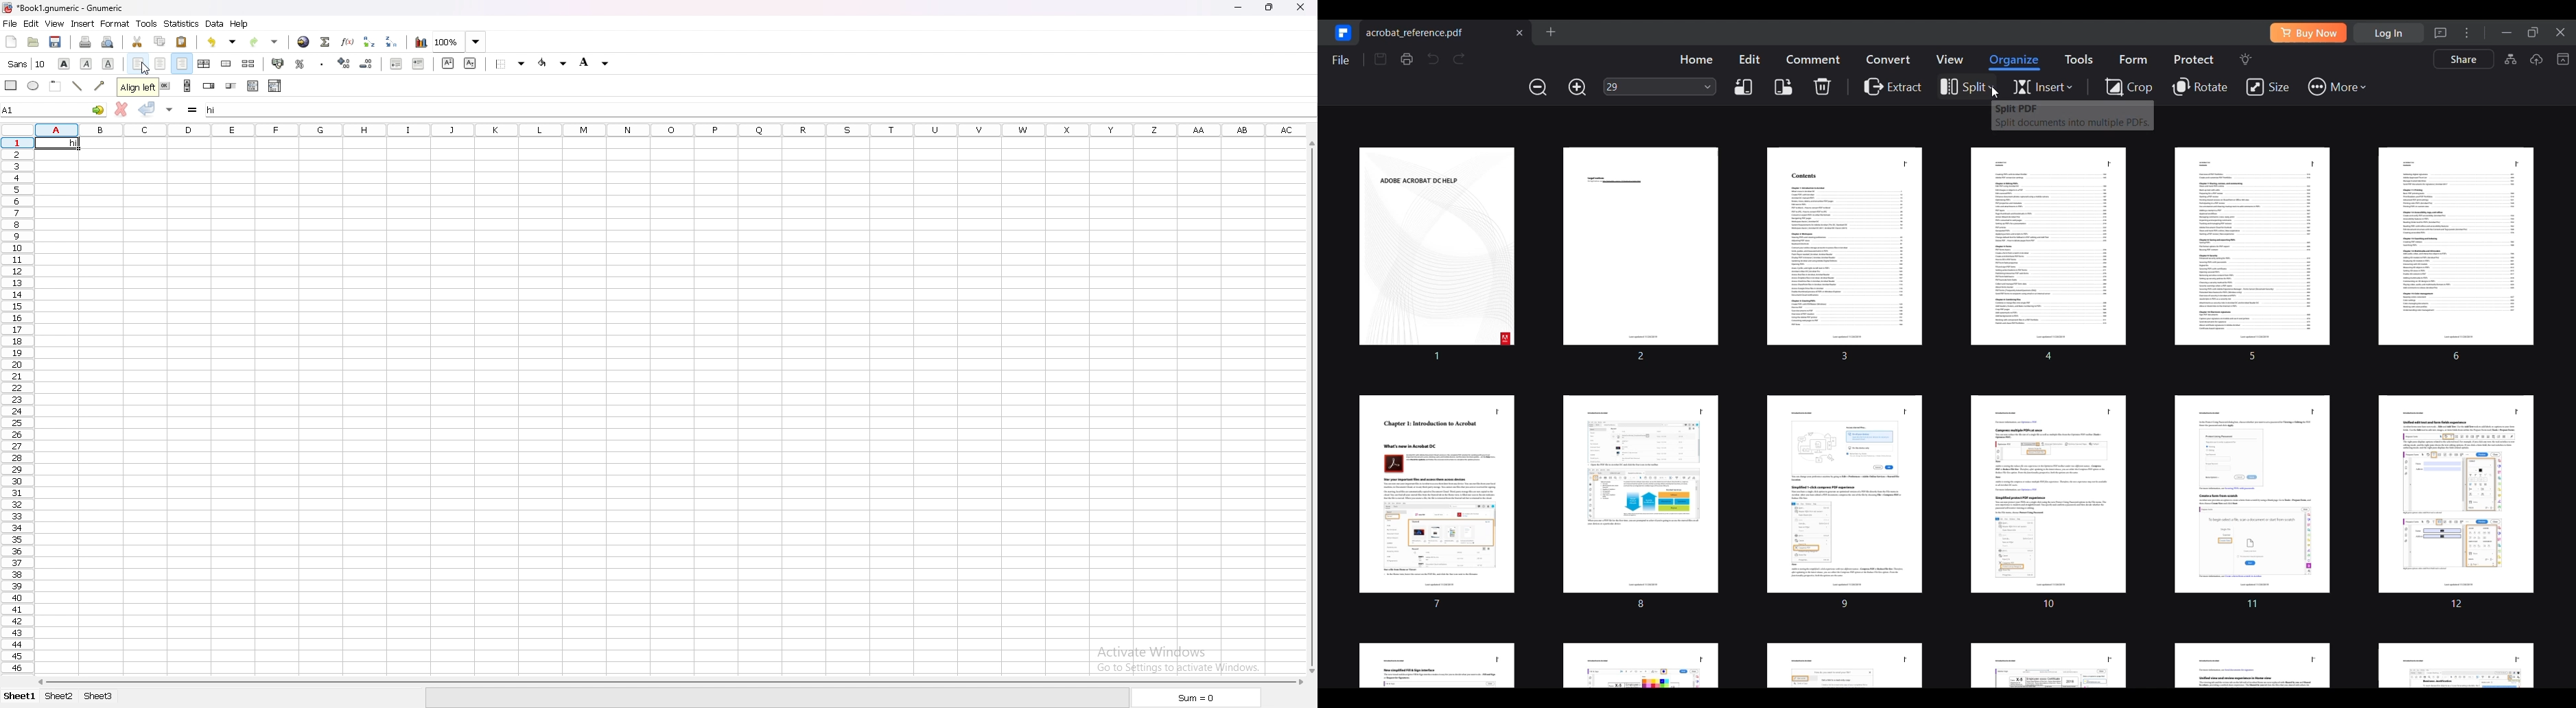  Describe the element at coordinates (183, 64) in the screenshot. I see `align right` at that location.